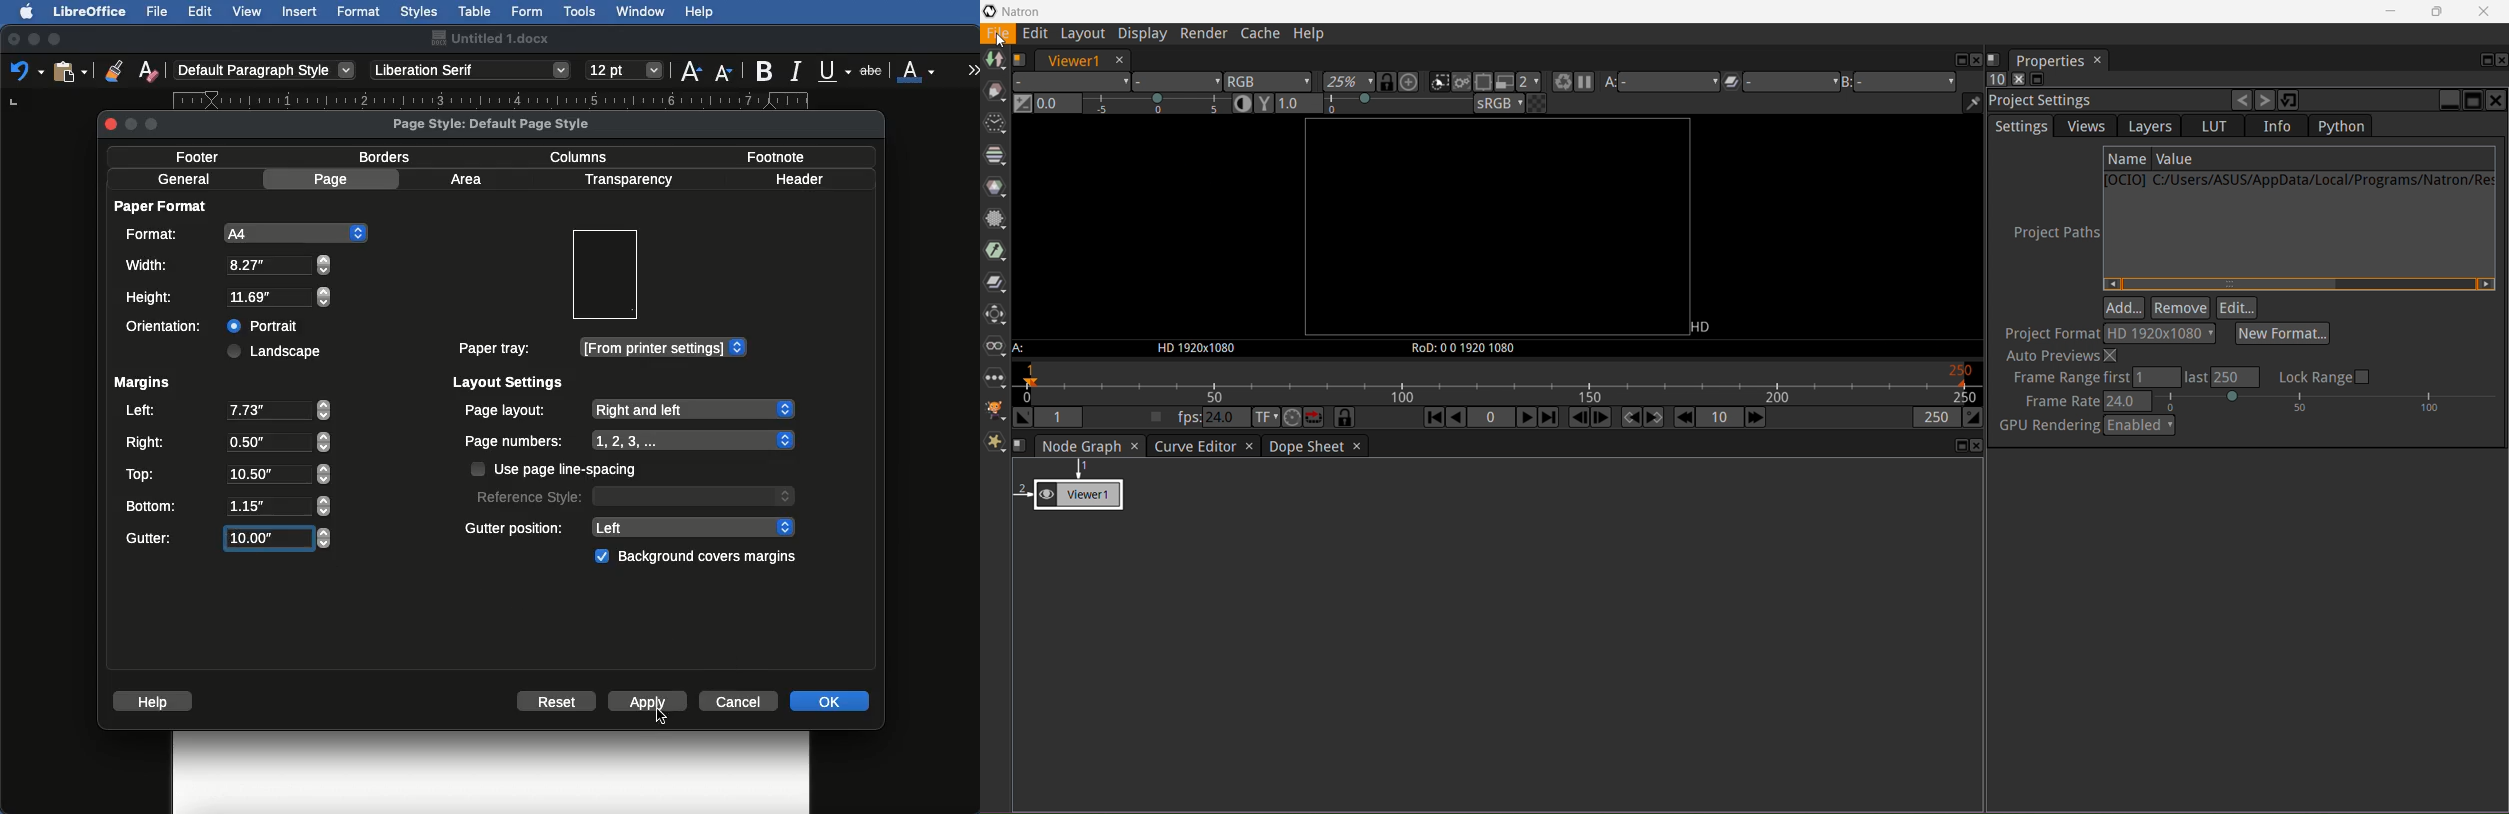 This screenshot has height=840, width=2520. Describe the element at coordinates (917, 69) in the screenshot. I see `Font color` at that location.